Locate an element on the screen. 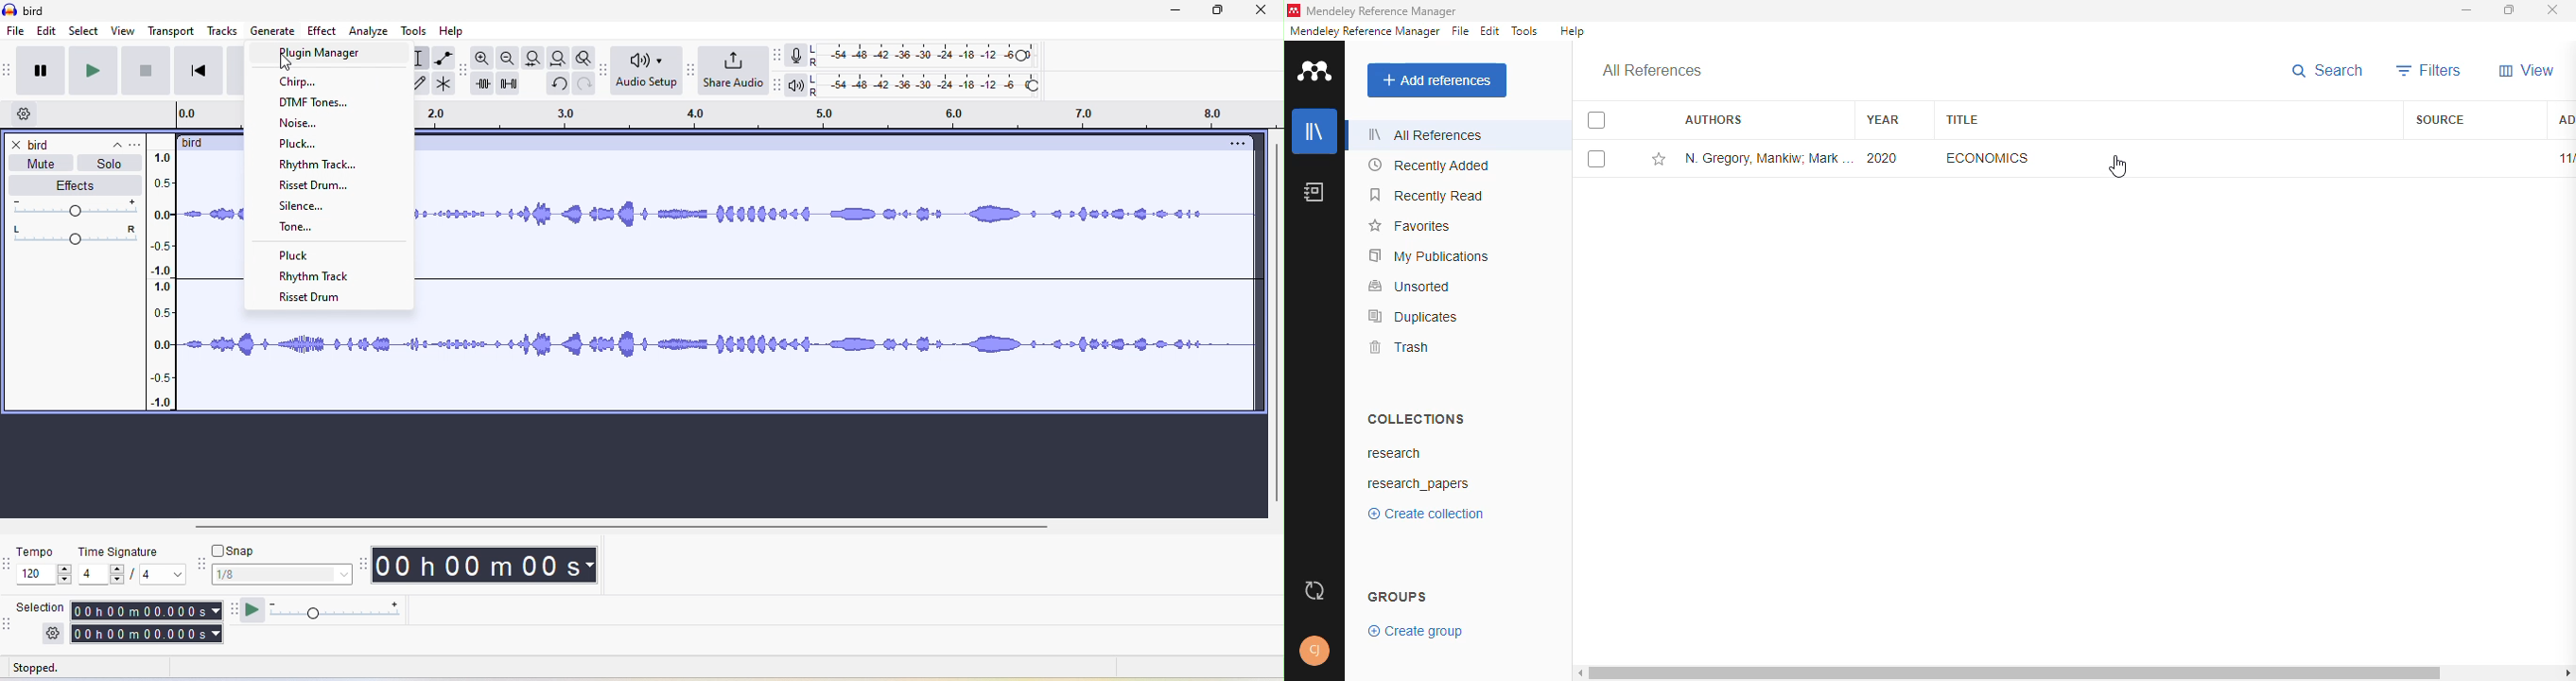  playback meter is located at coordinates (799, 87).